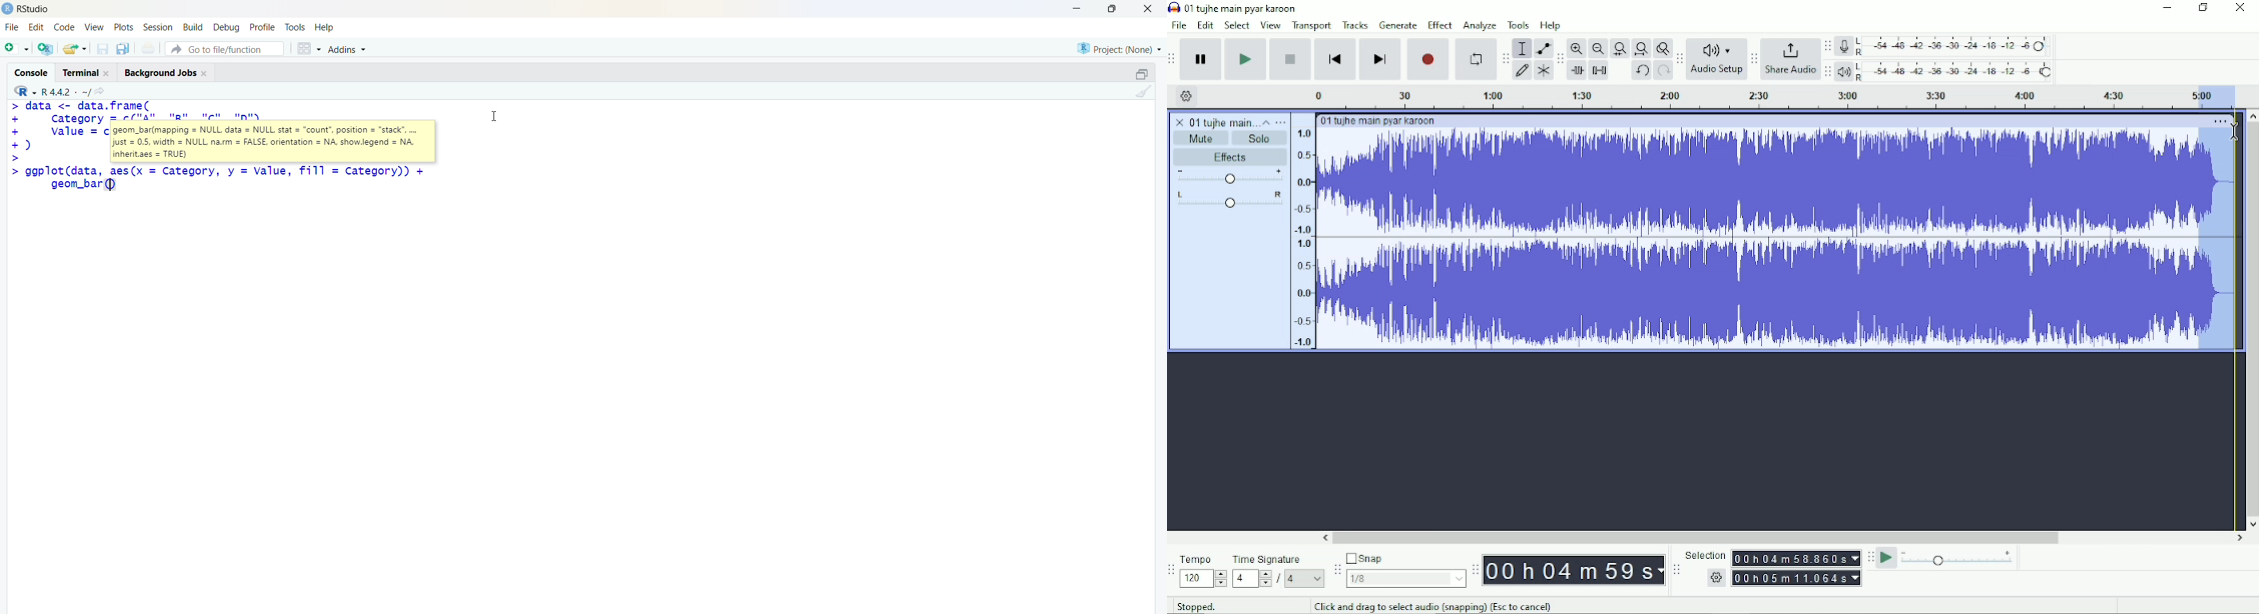  Describe the element at coordinates (1598, 48) in the screenshot. I see `Zoom Out` at that location.